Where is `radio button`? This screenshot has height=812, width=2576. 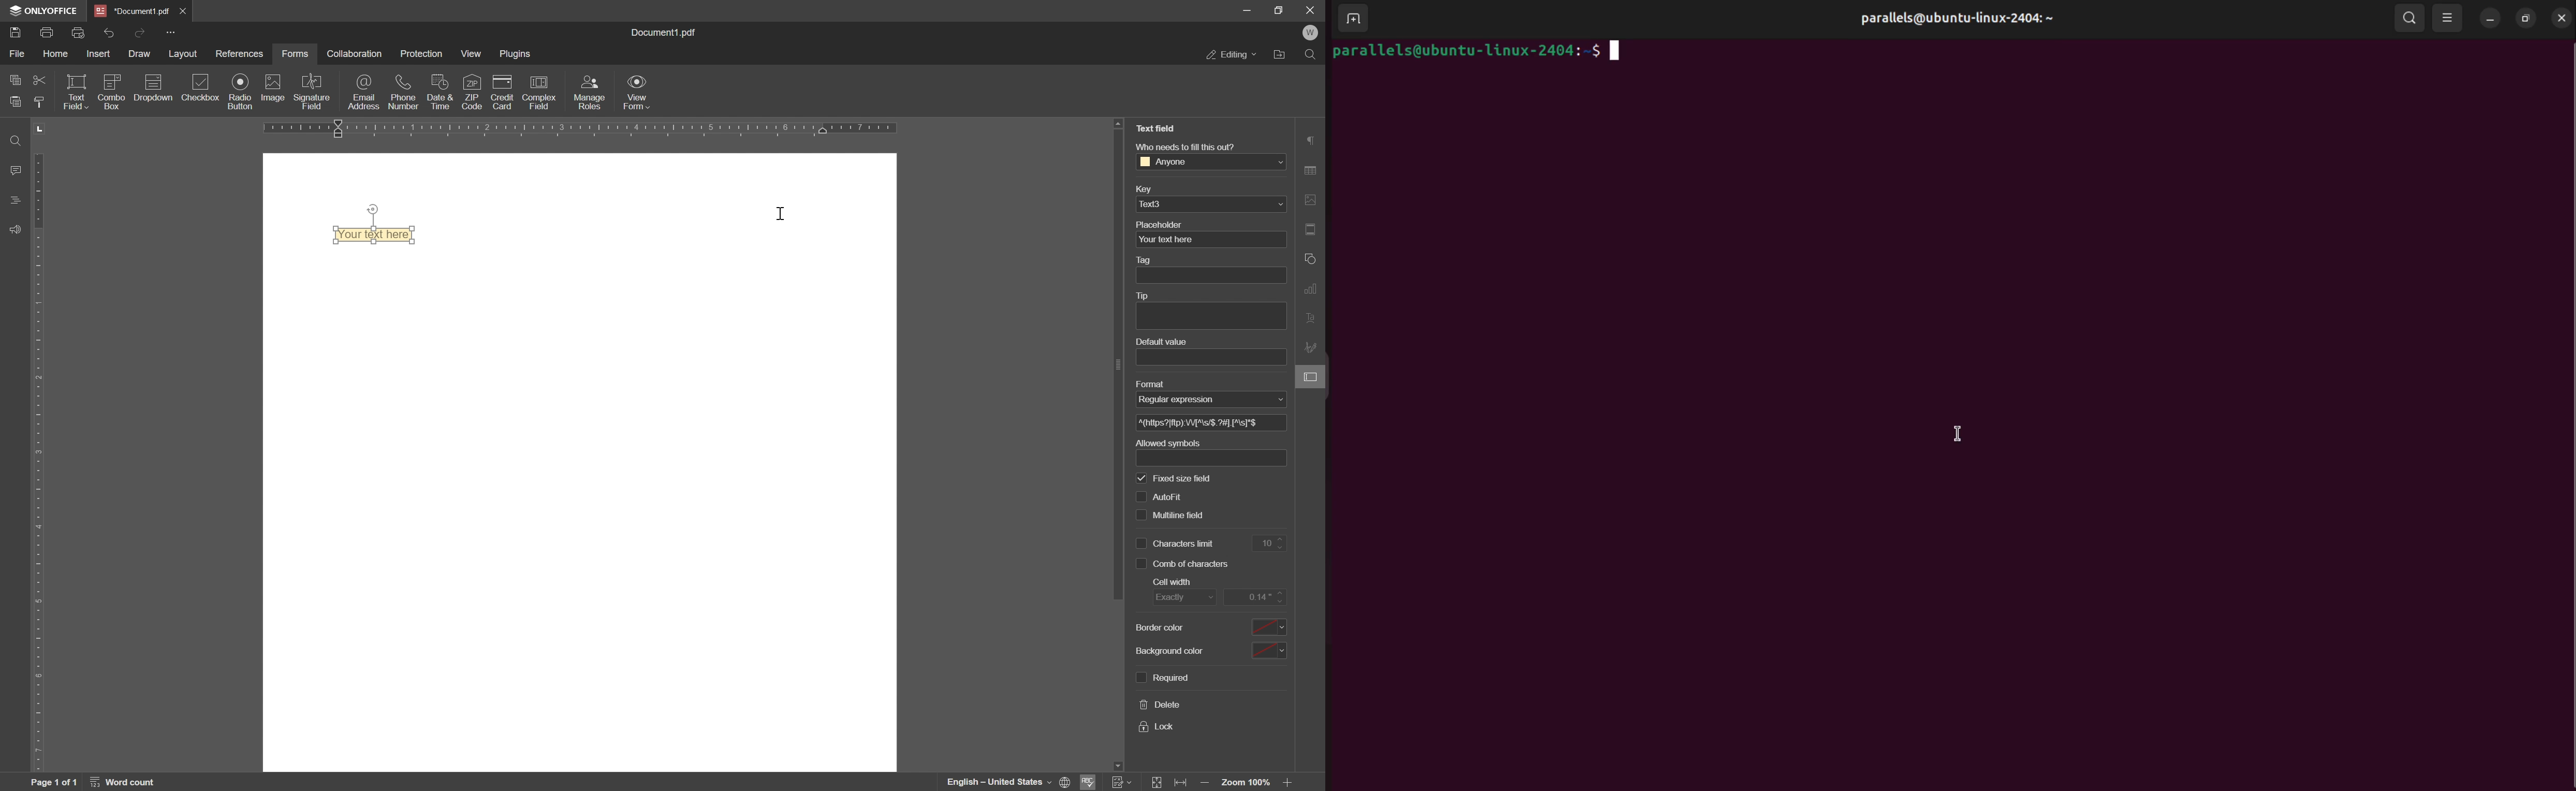 radio button is located at coordinates (238, 91).